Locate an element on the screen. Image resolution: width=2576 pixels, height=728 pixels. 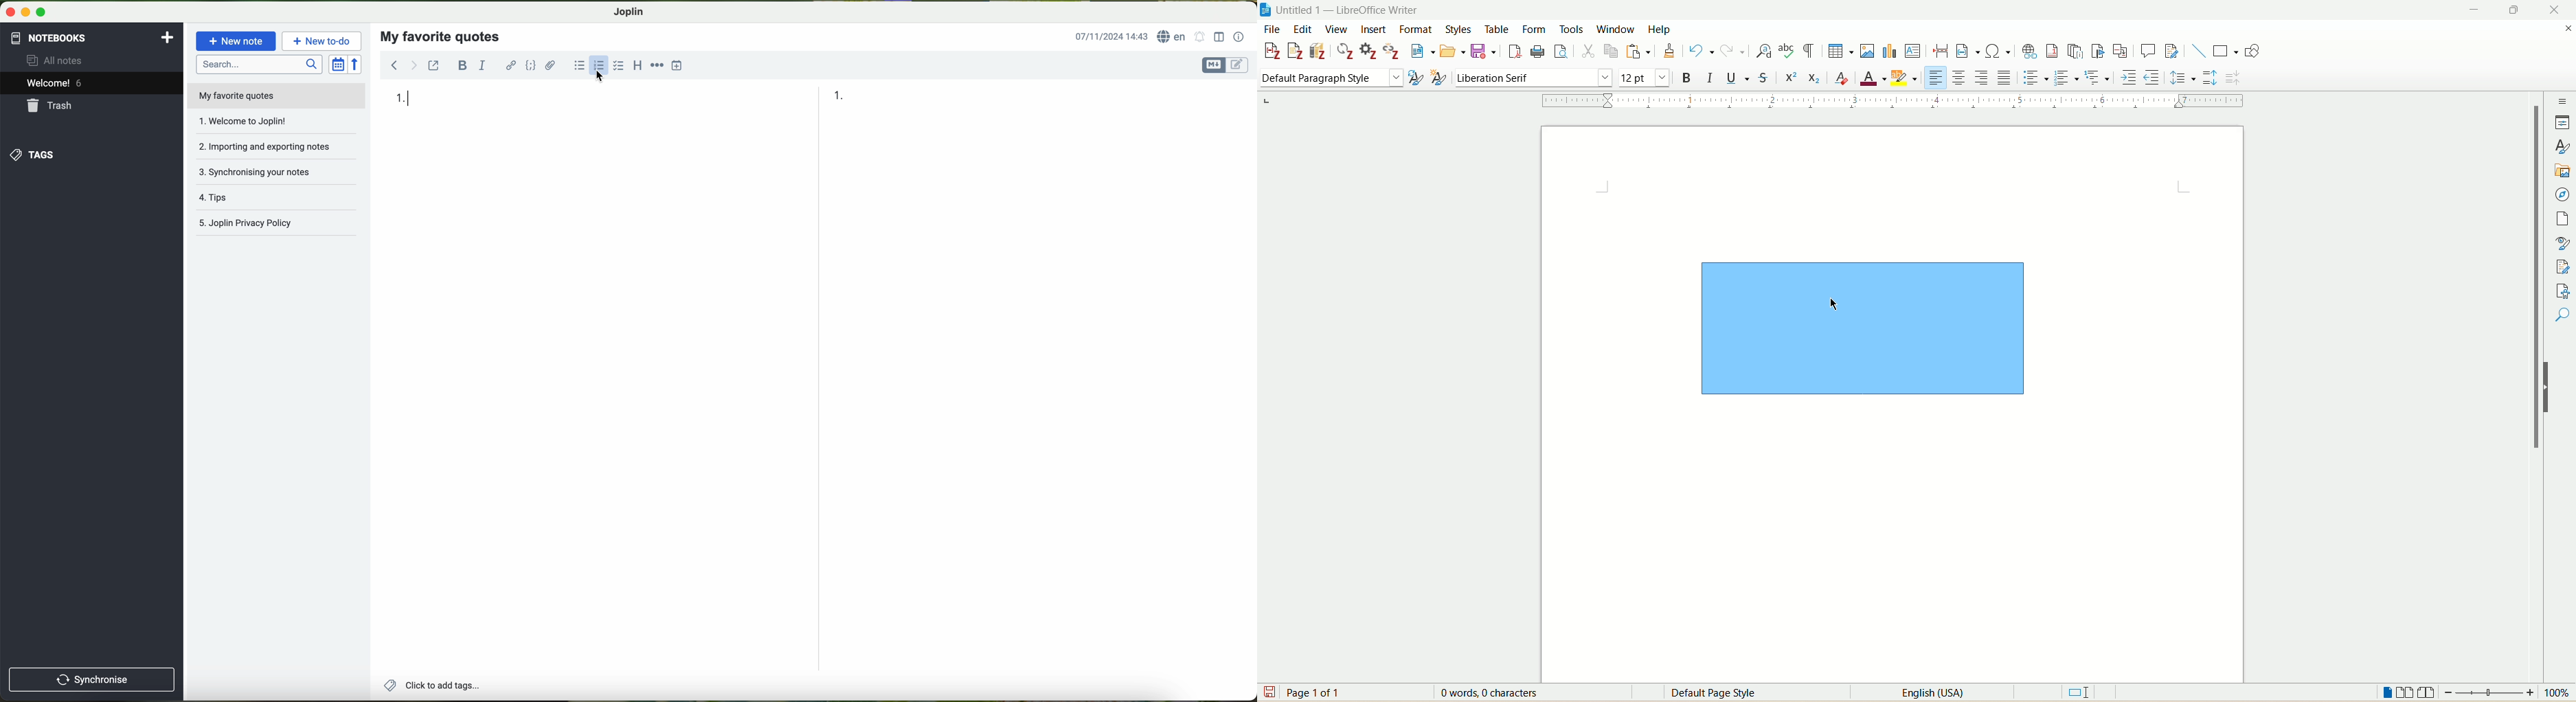
find and replace is located at coordinates (1763, 51).